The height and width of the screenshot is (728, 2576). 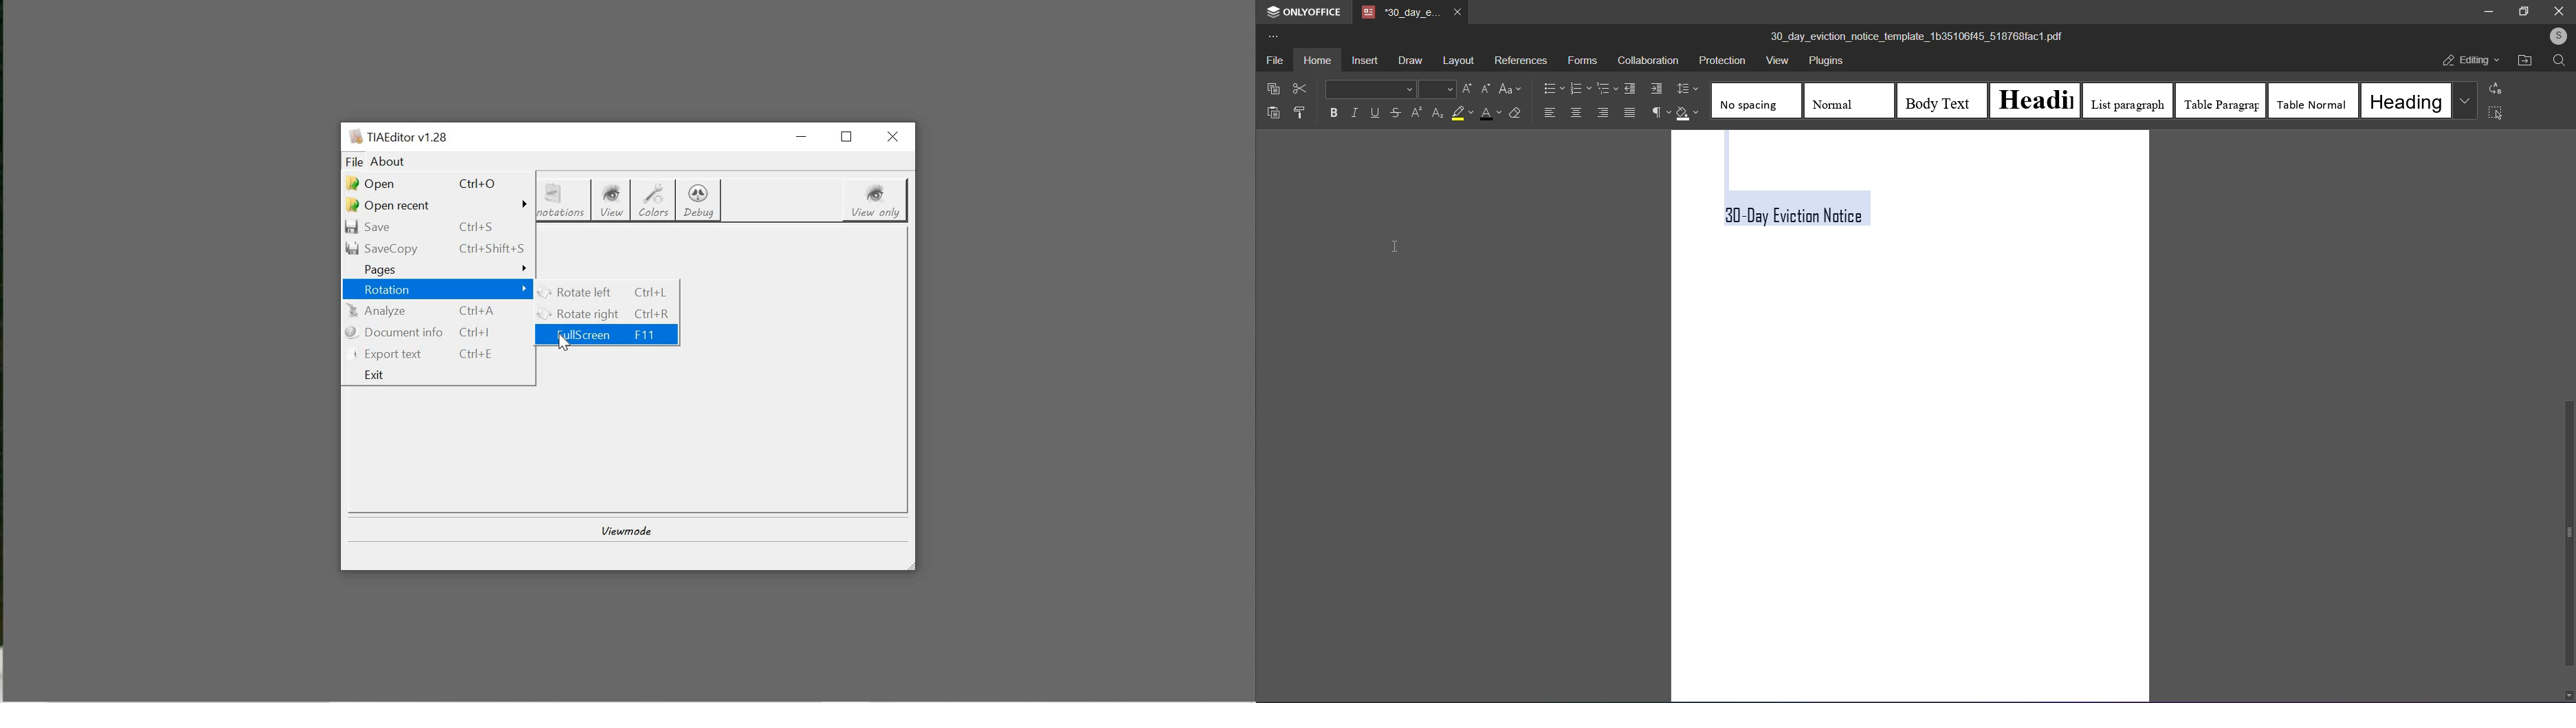 I want to click on close, so click(x=2560, y=12).